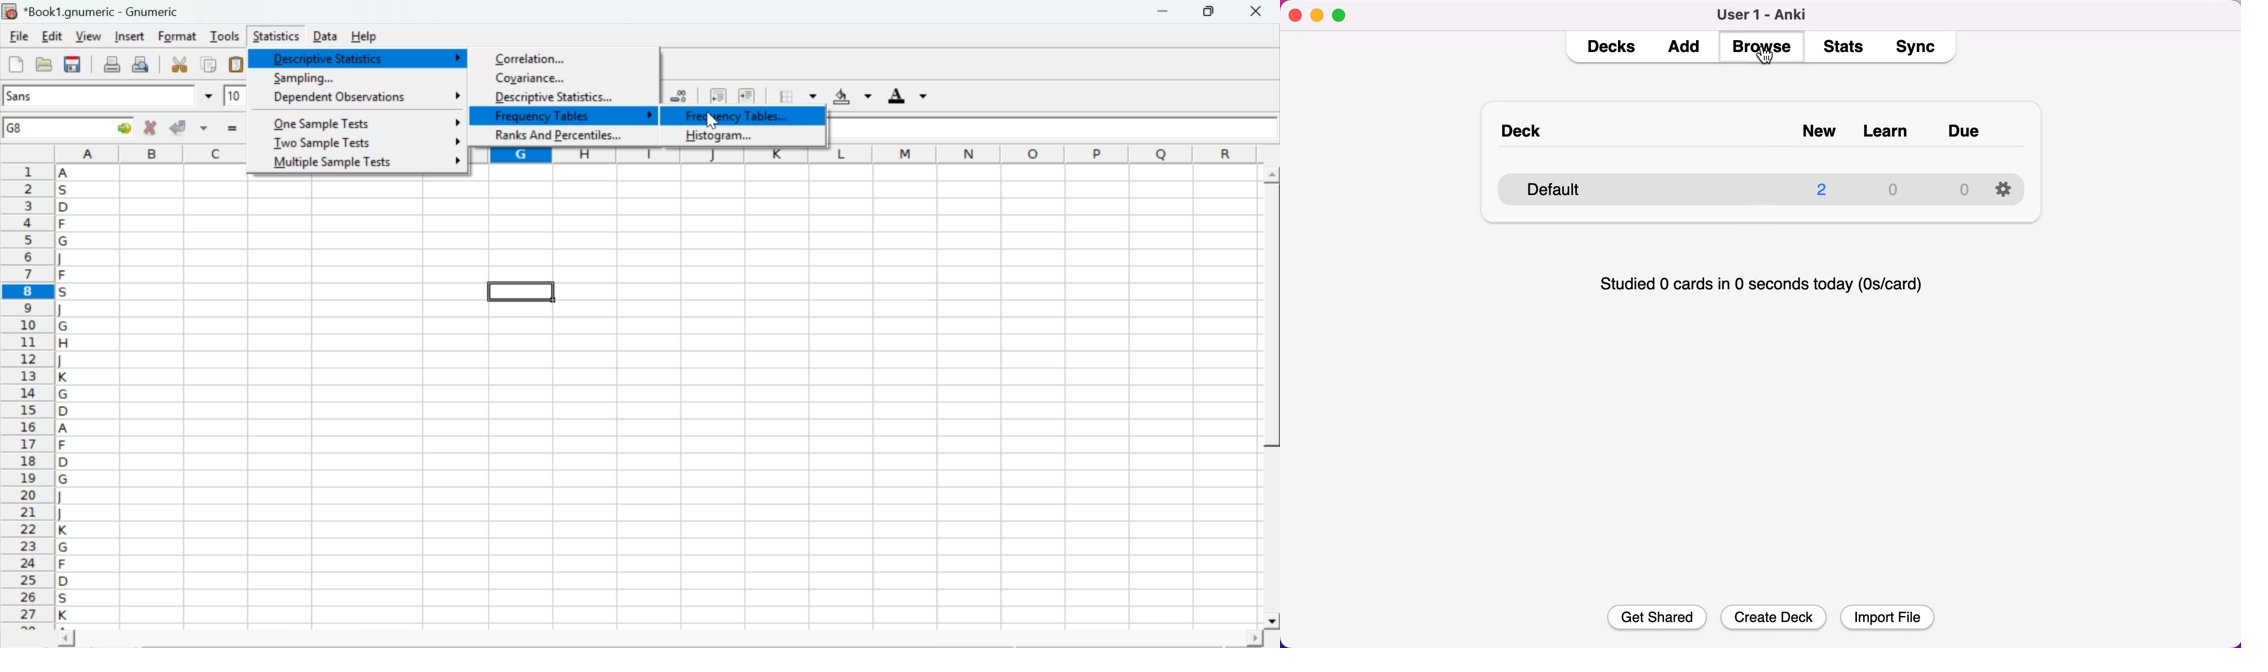 The width and height of the screenshot is (2268, 672). I want to click on descriptive statistics..., so click(562, 98).